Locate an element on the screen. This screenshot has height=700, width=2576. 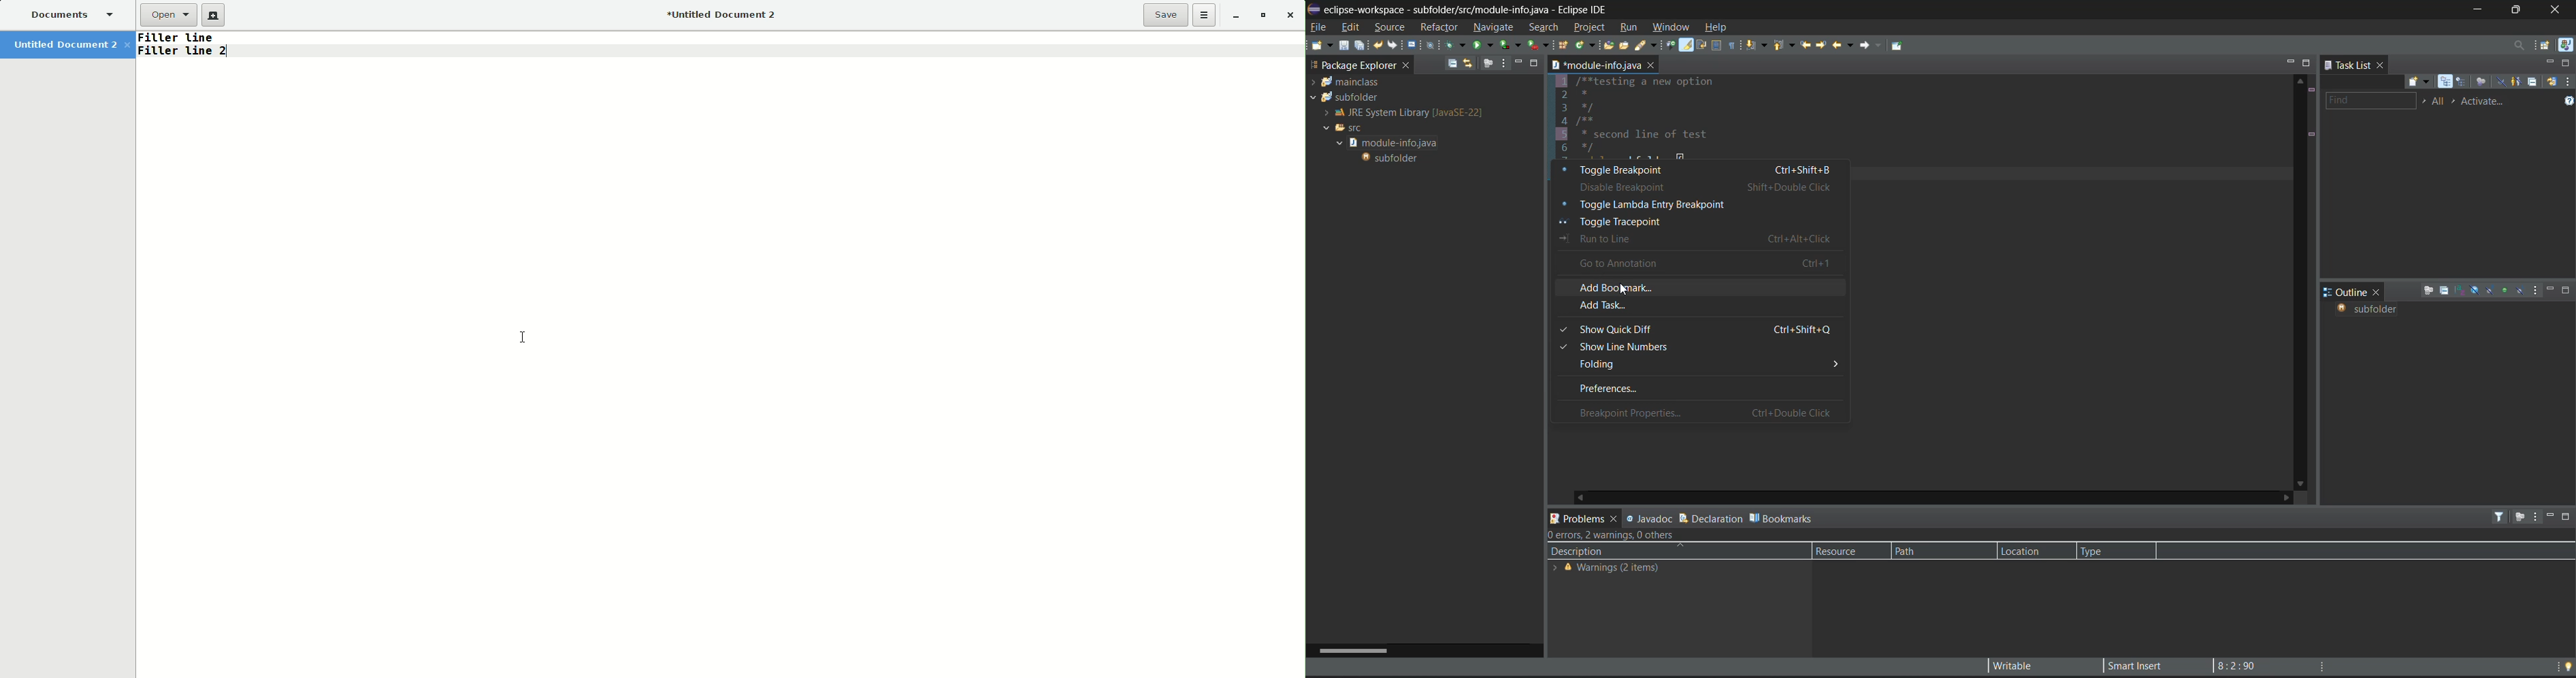
access commands and other items is located at coordinates (2519, 45).